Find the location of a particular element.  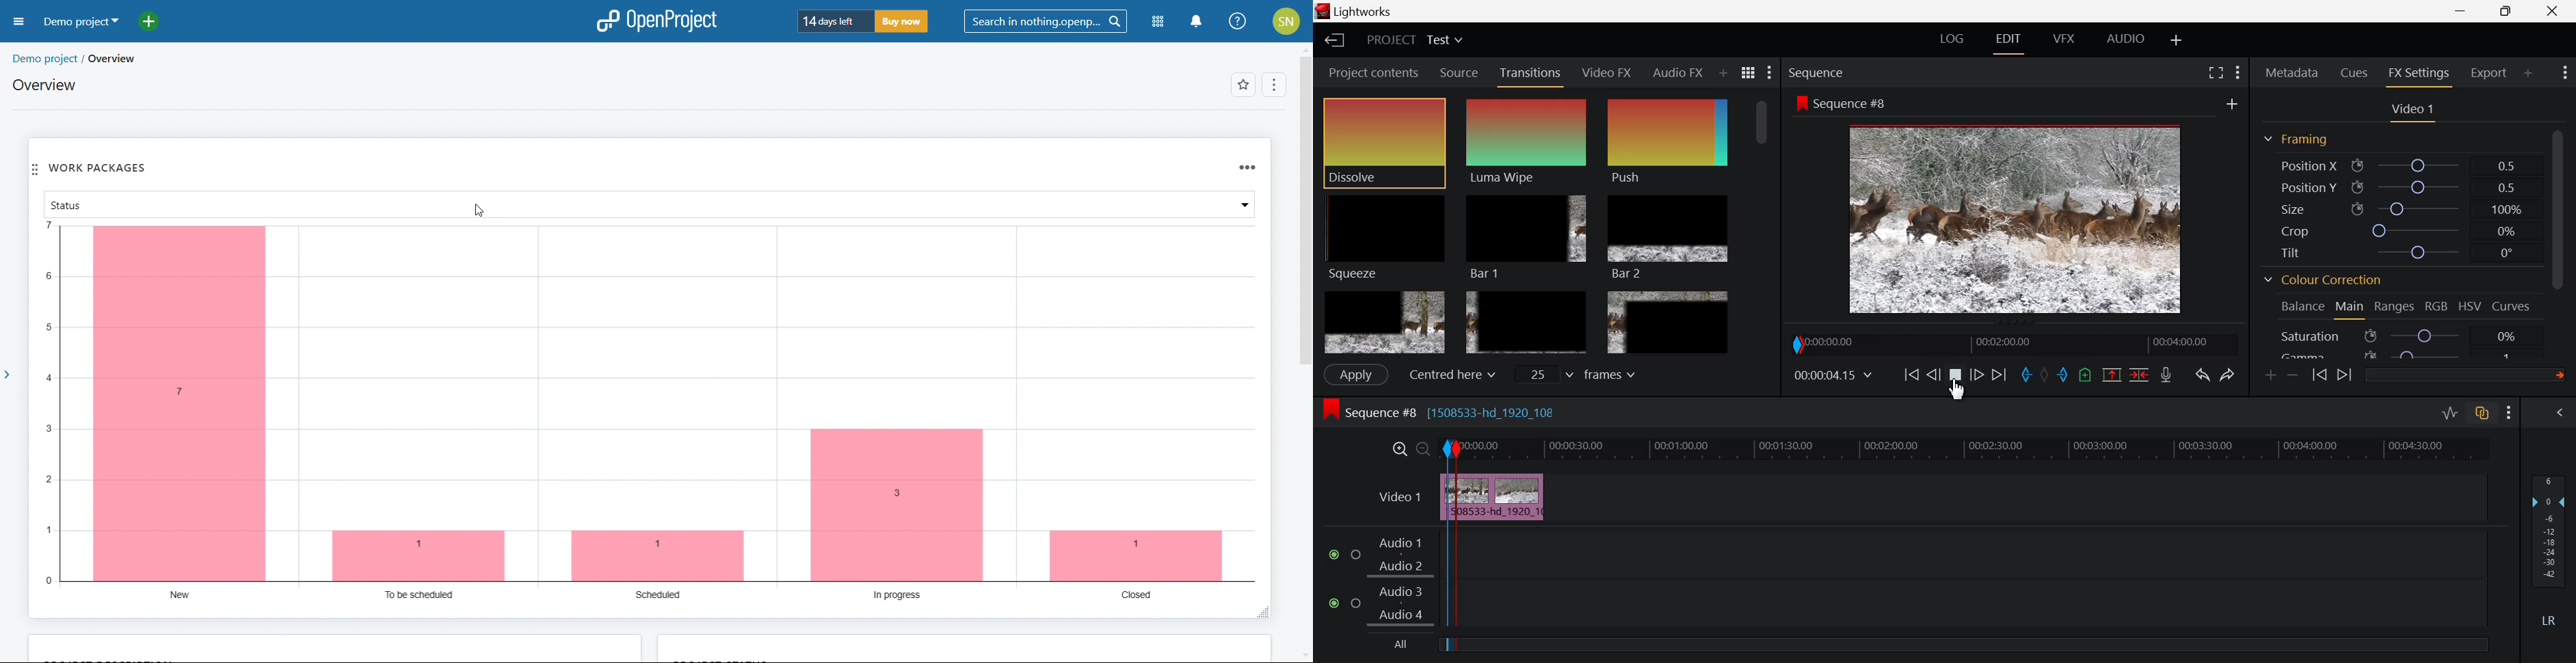

resize is located at coordinates (1262, 614).